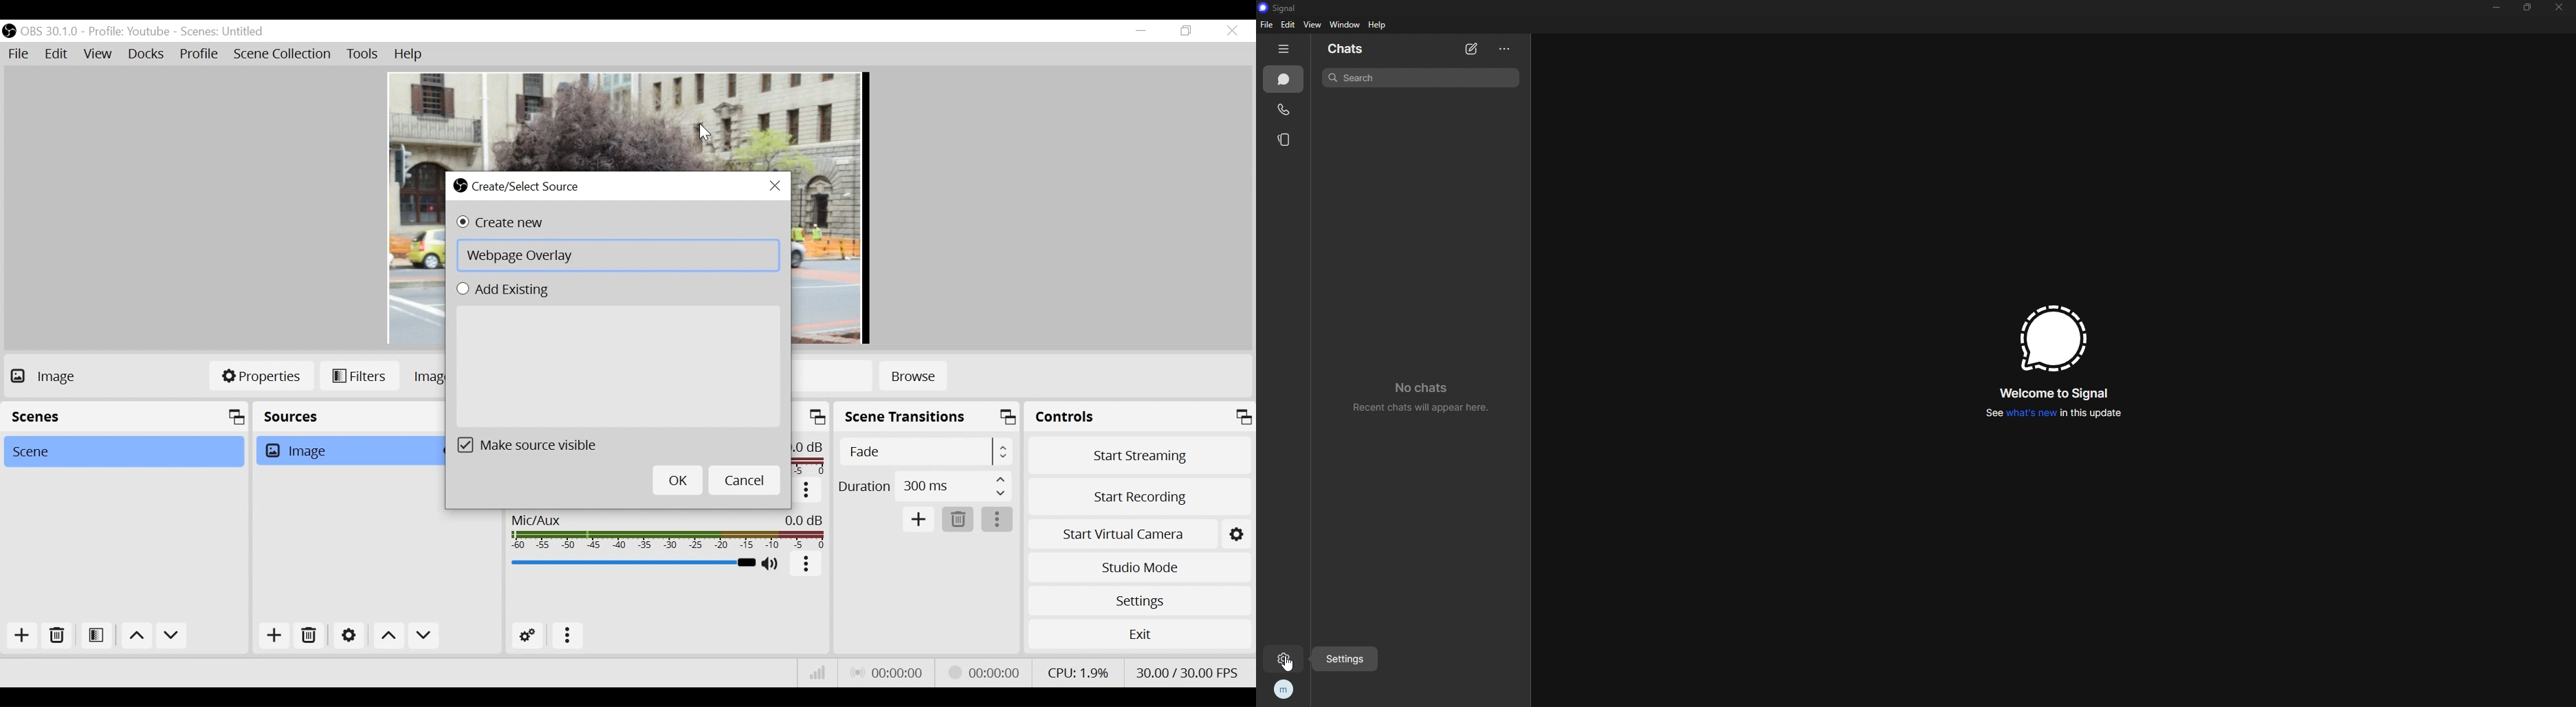 The image size is (2576, 728). Describe the element at coordinates (388, 635) in the screenshot. I see `Move Up` at that location.